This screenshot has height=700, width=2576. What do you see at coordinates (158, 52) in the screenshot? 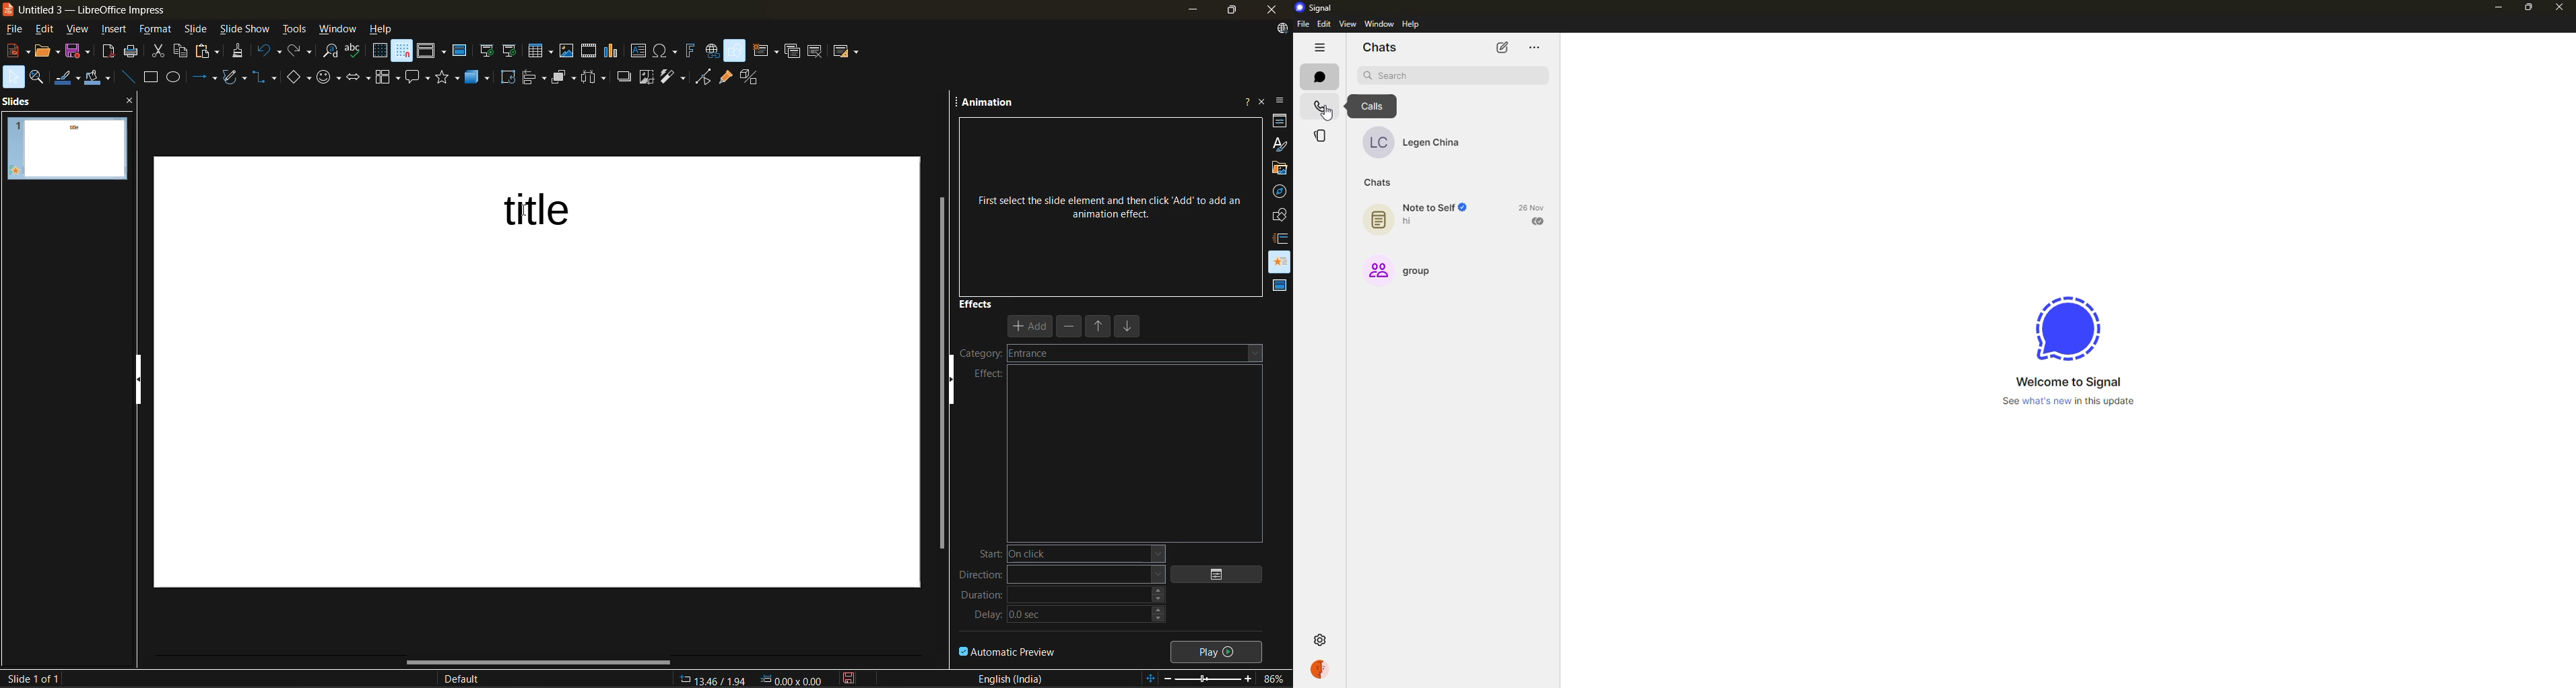
I see `cut` at bounding box center [158, 52].